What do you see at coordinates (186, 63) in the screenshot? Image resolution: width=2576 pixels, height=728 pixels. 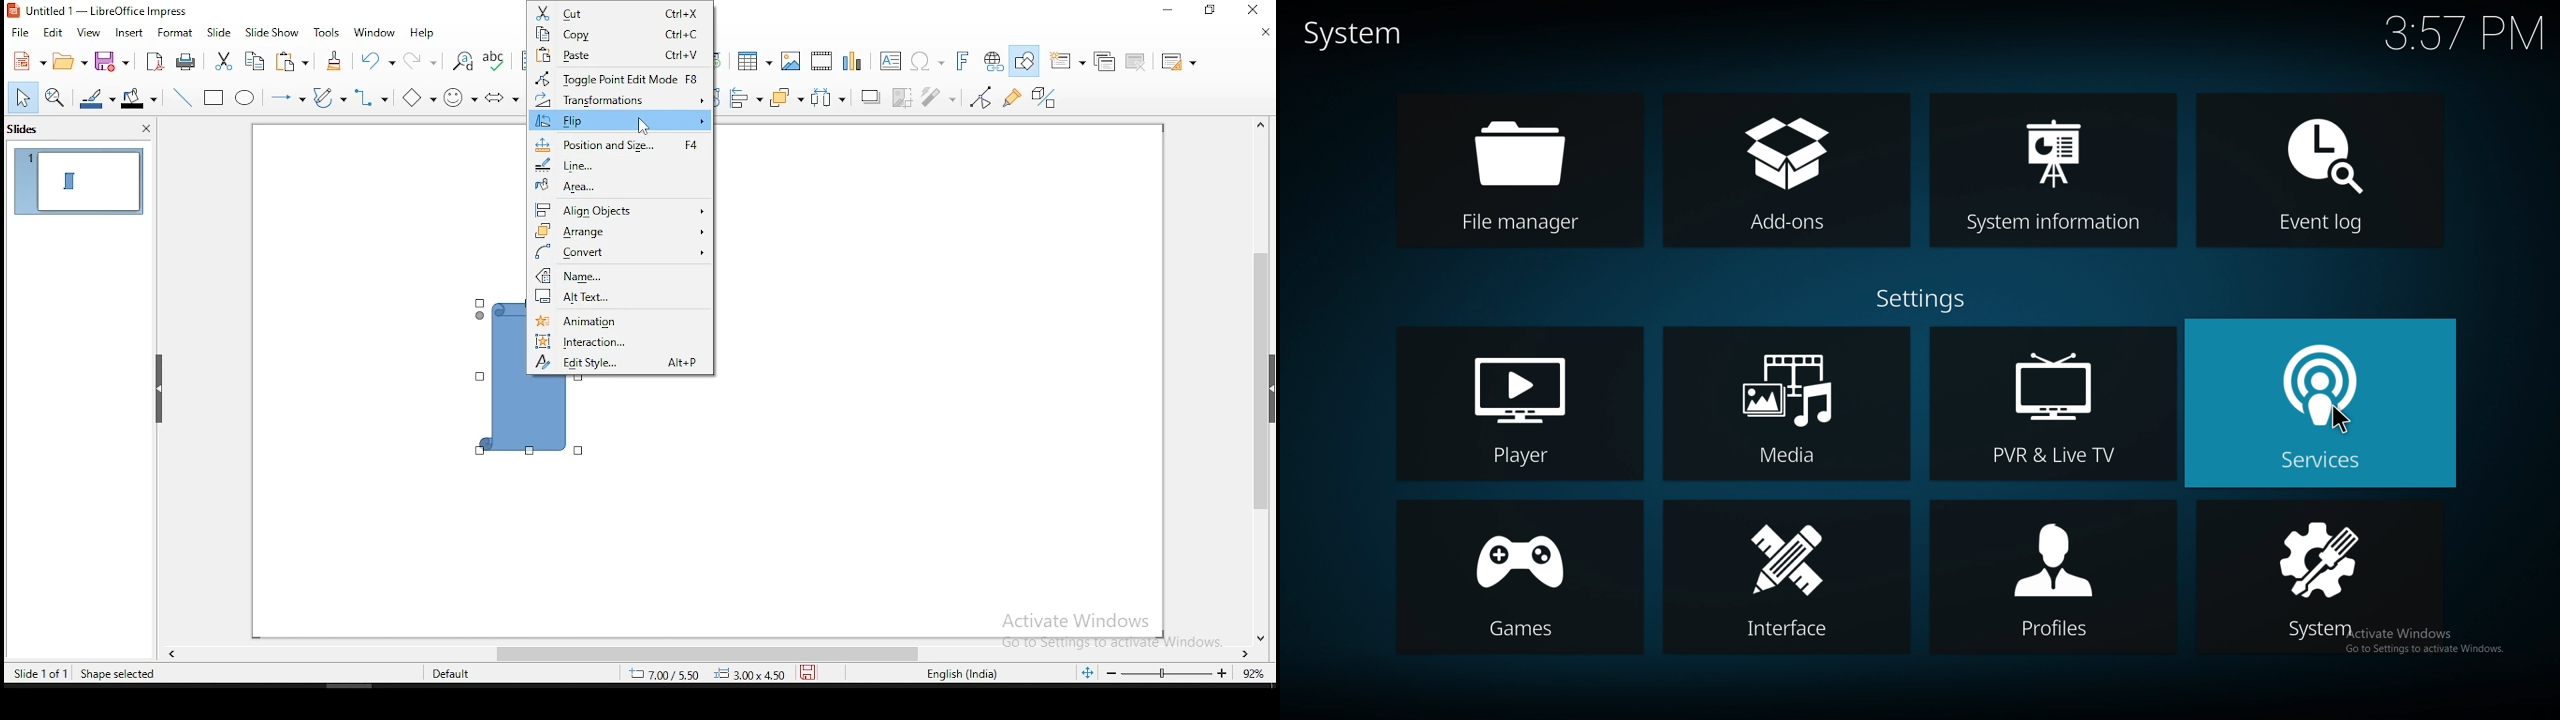 I see `print` at bounding box center [186, 63].